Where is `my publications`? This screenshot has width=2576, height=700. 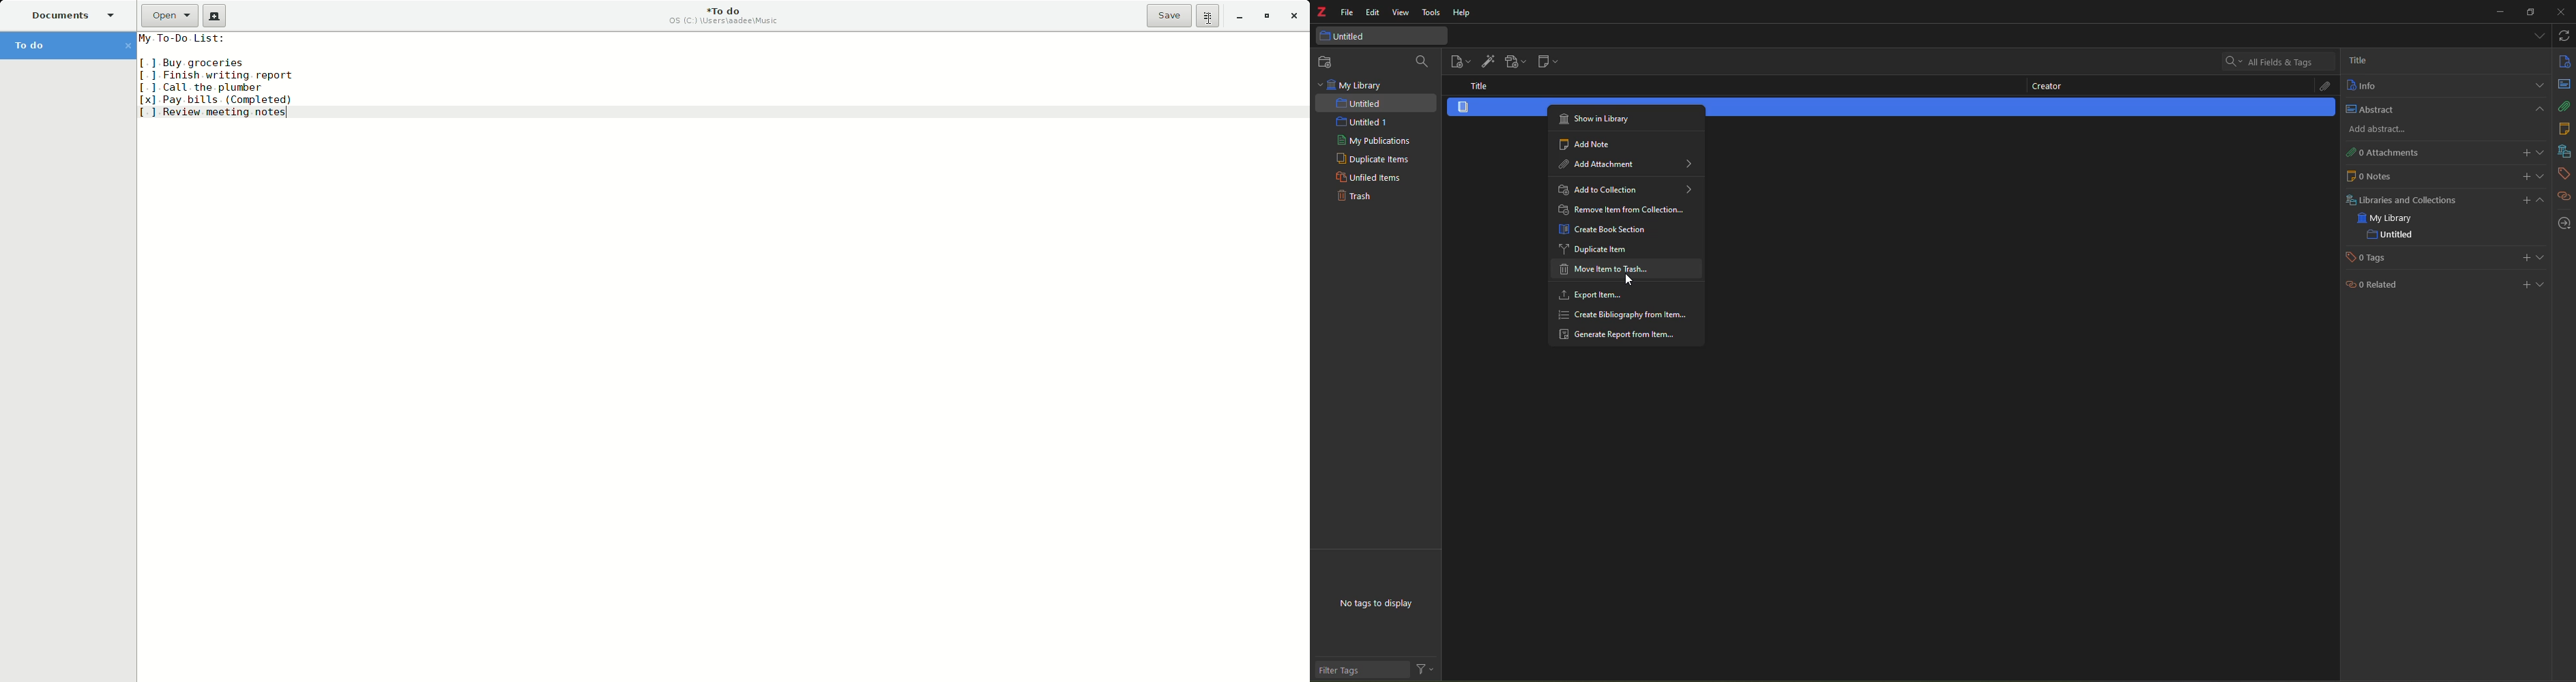 my publications is located at coordinates (1374, 141).